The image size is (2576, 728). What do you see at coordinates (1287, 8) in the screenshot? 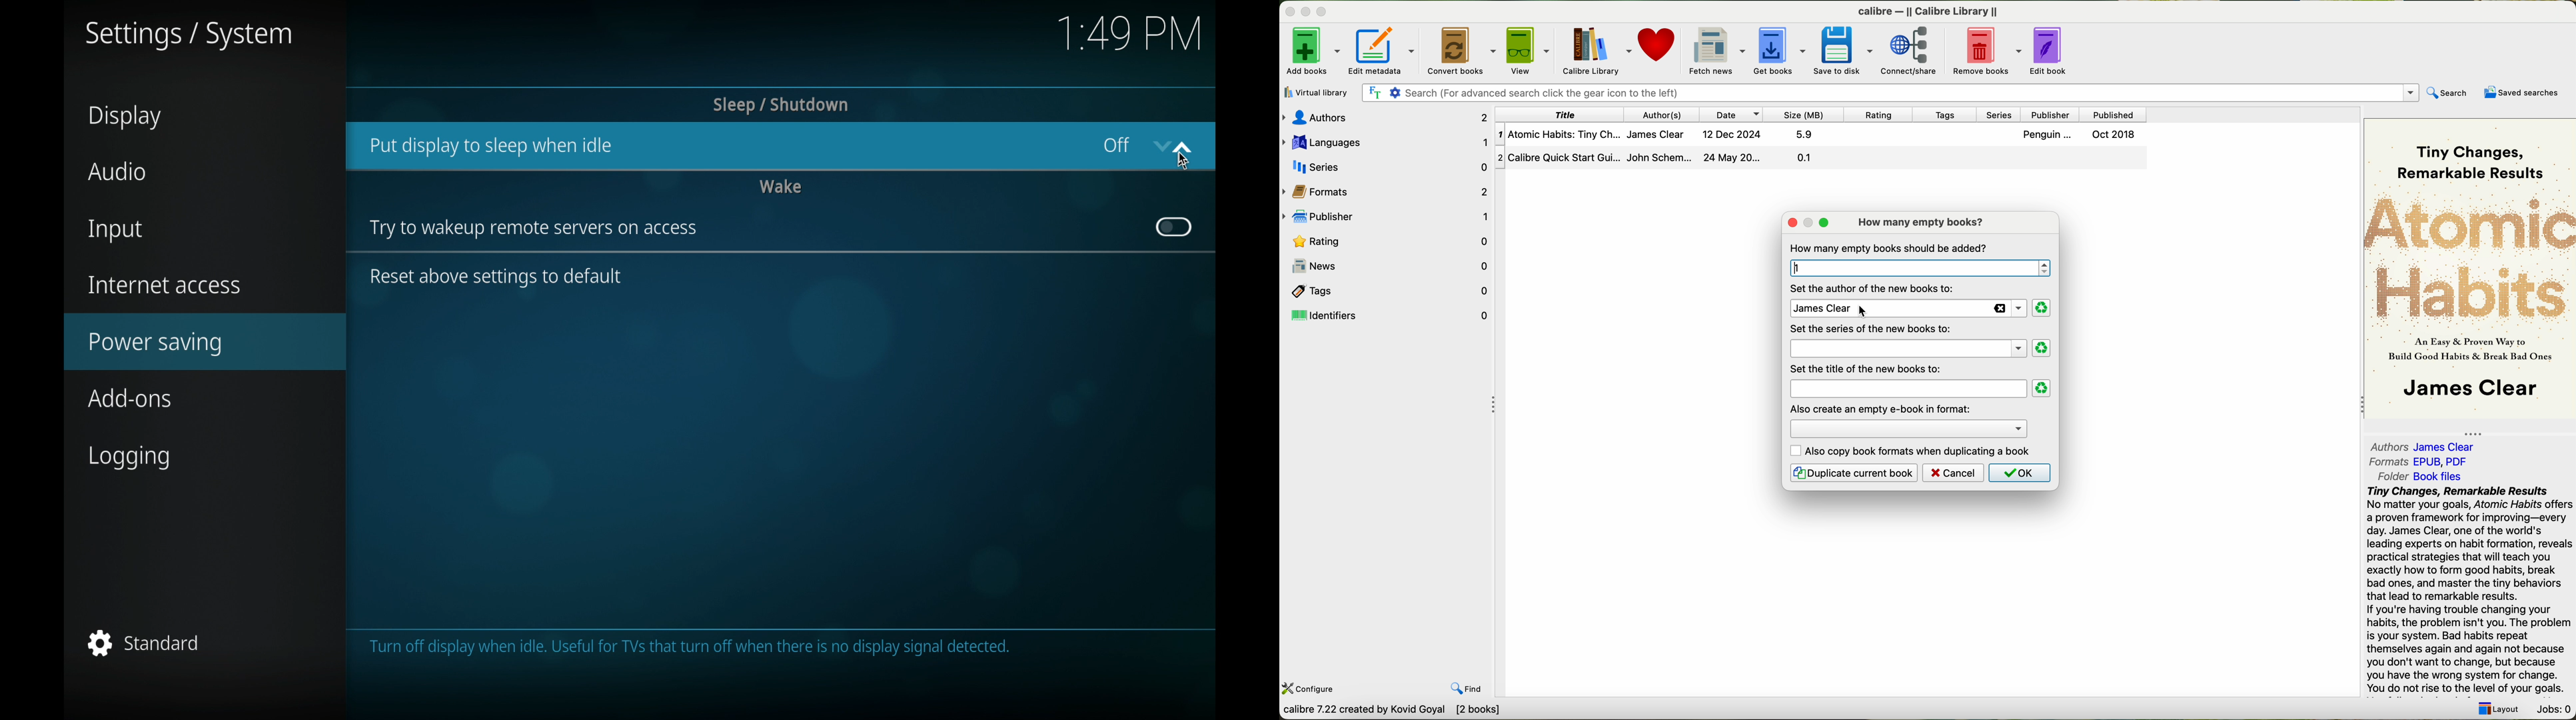
I see `close program` at bounding box center [1287, 8].